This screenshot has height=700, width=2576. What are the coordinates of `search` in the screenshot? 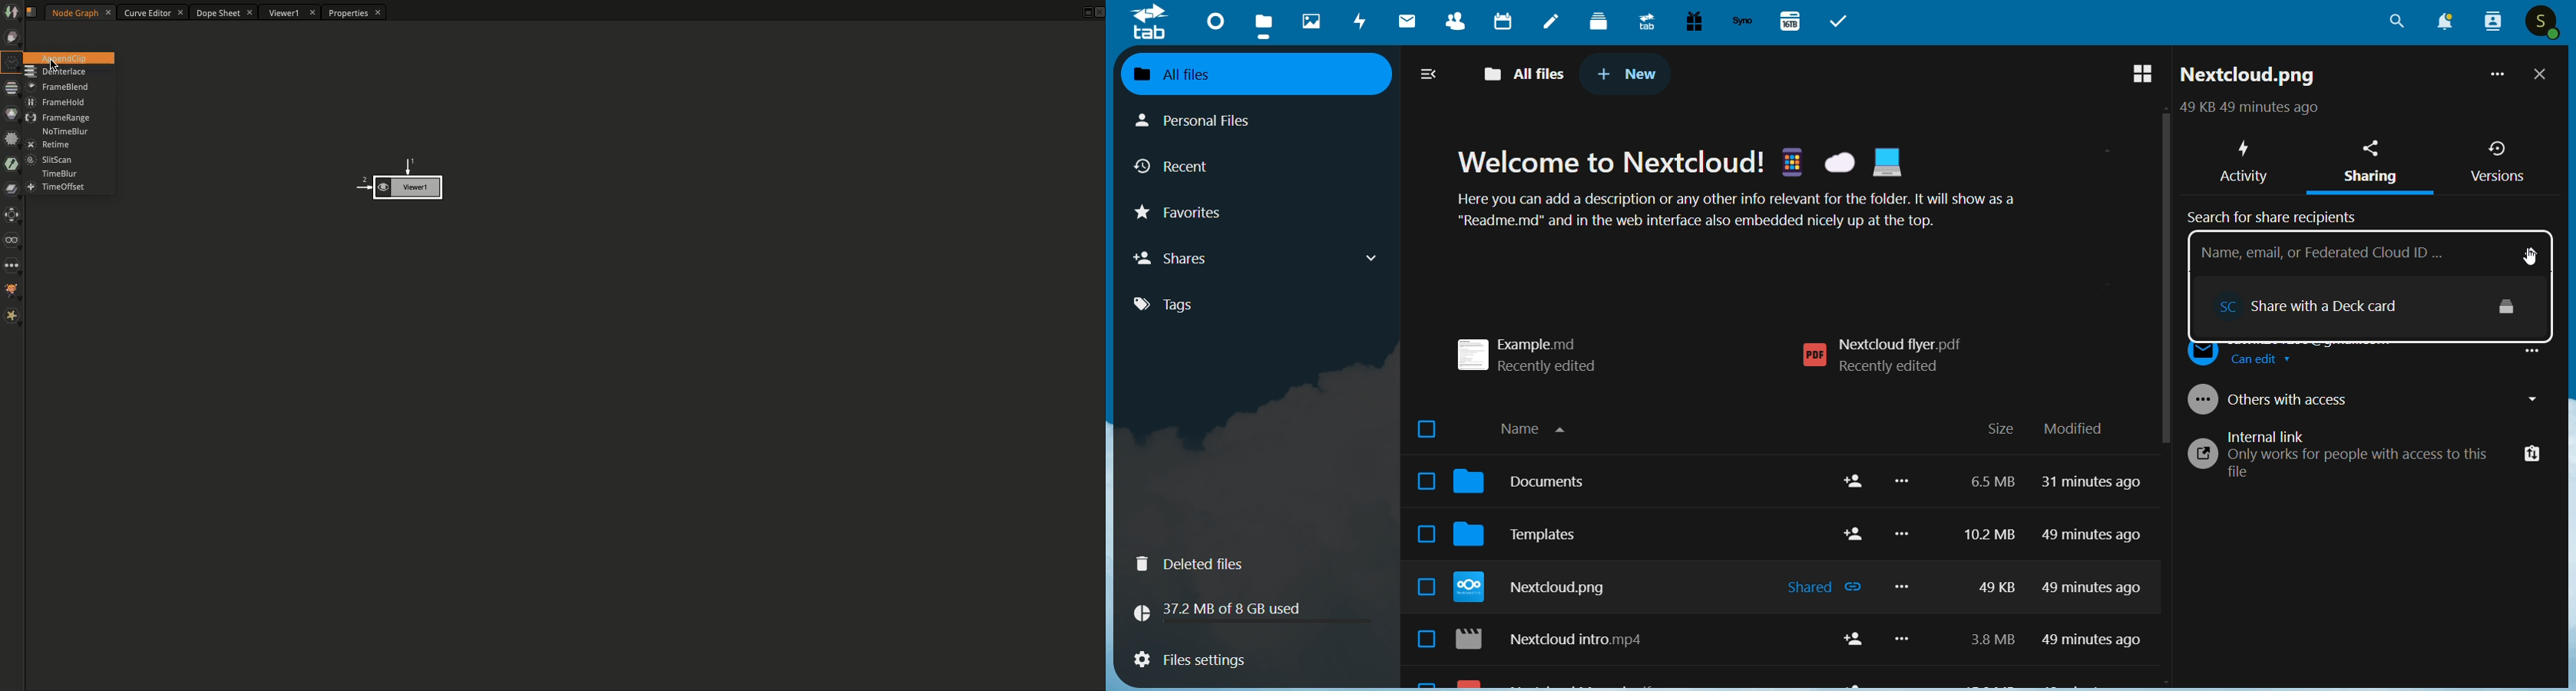 It's located at (2397, 26).